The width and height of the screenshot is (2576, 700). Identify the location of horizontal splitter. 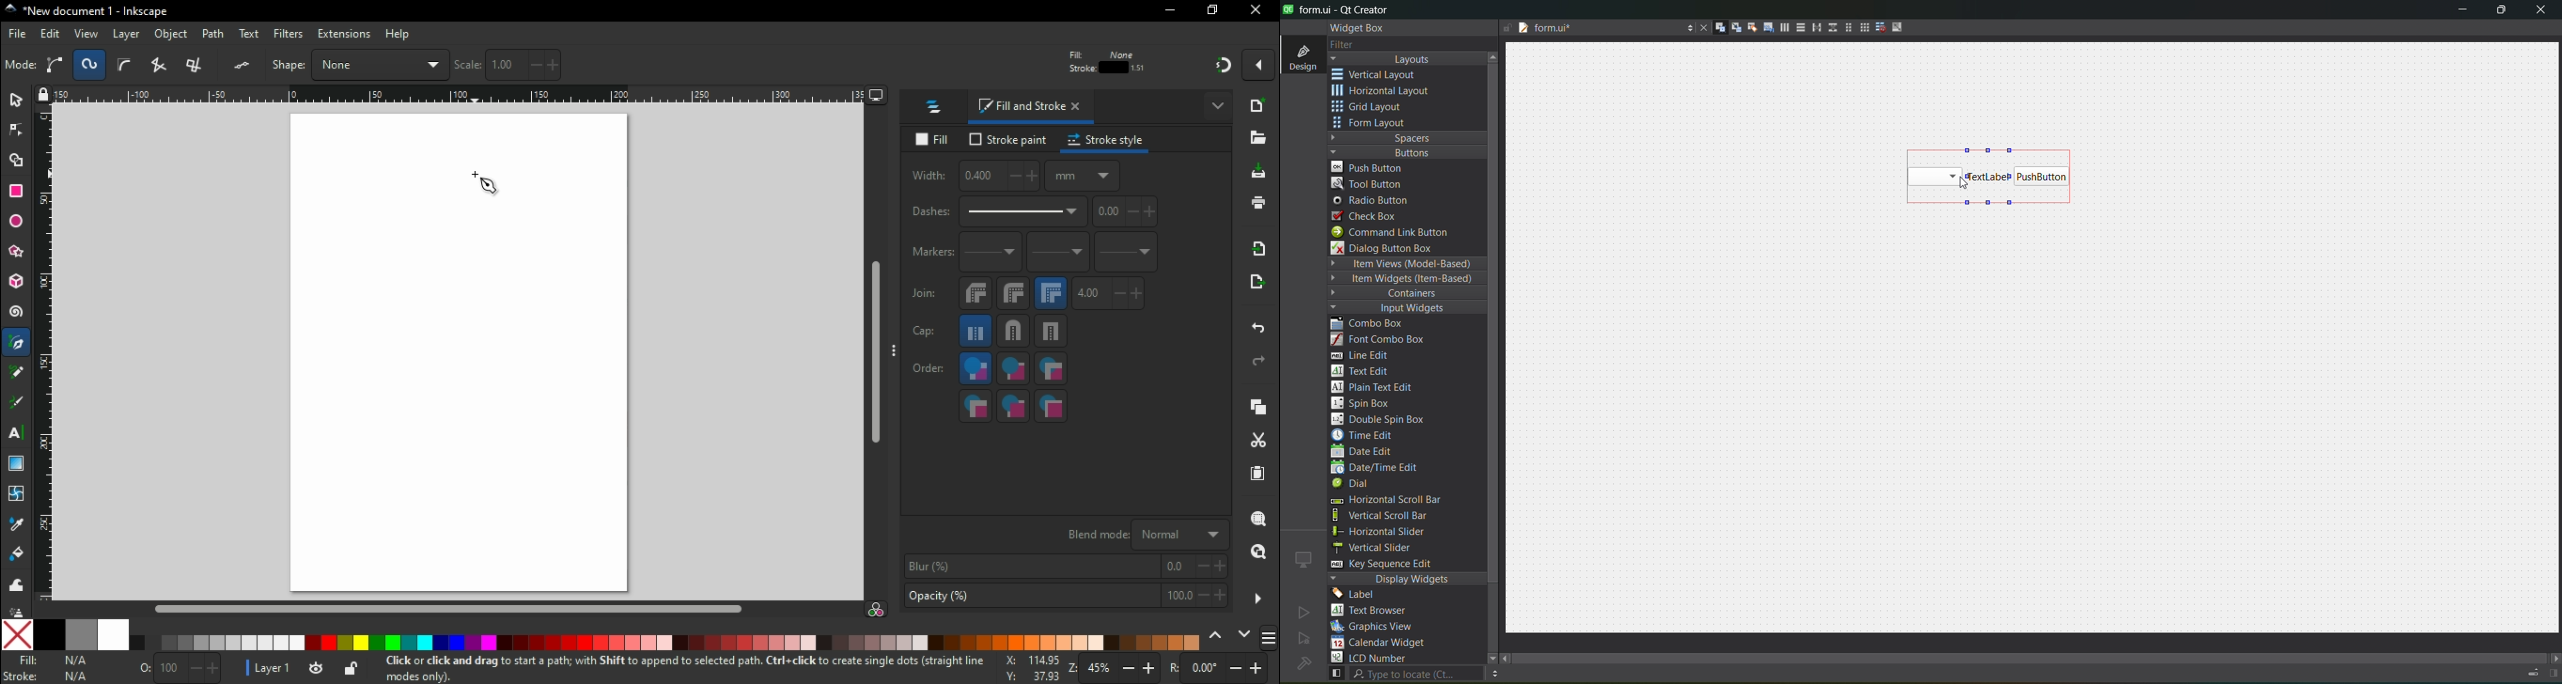
(1813, 28).